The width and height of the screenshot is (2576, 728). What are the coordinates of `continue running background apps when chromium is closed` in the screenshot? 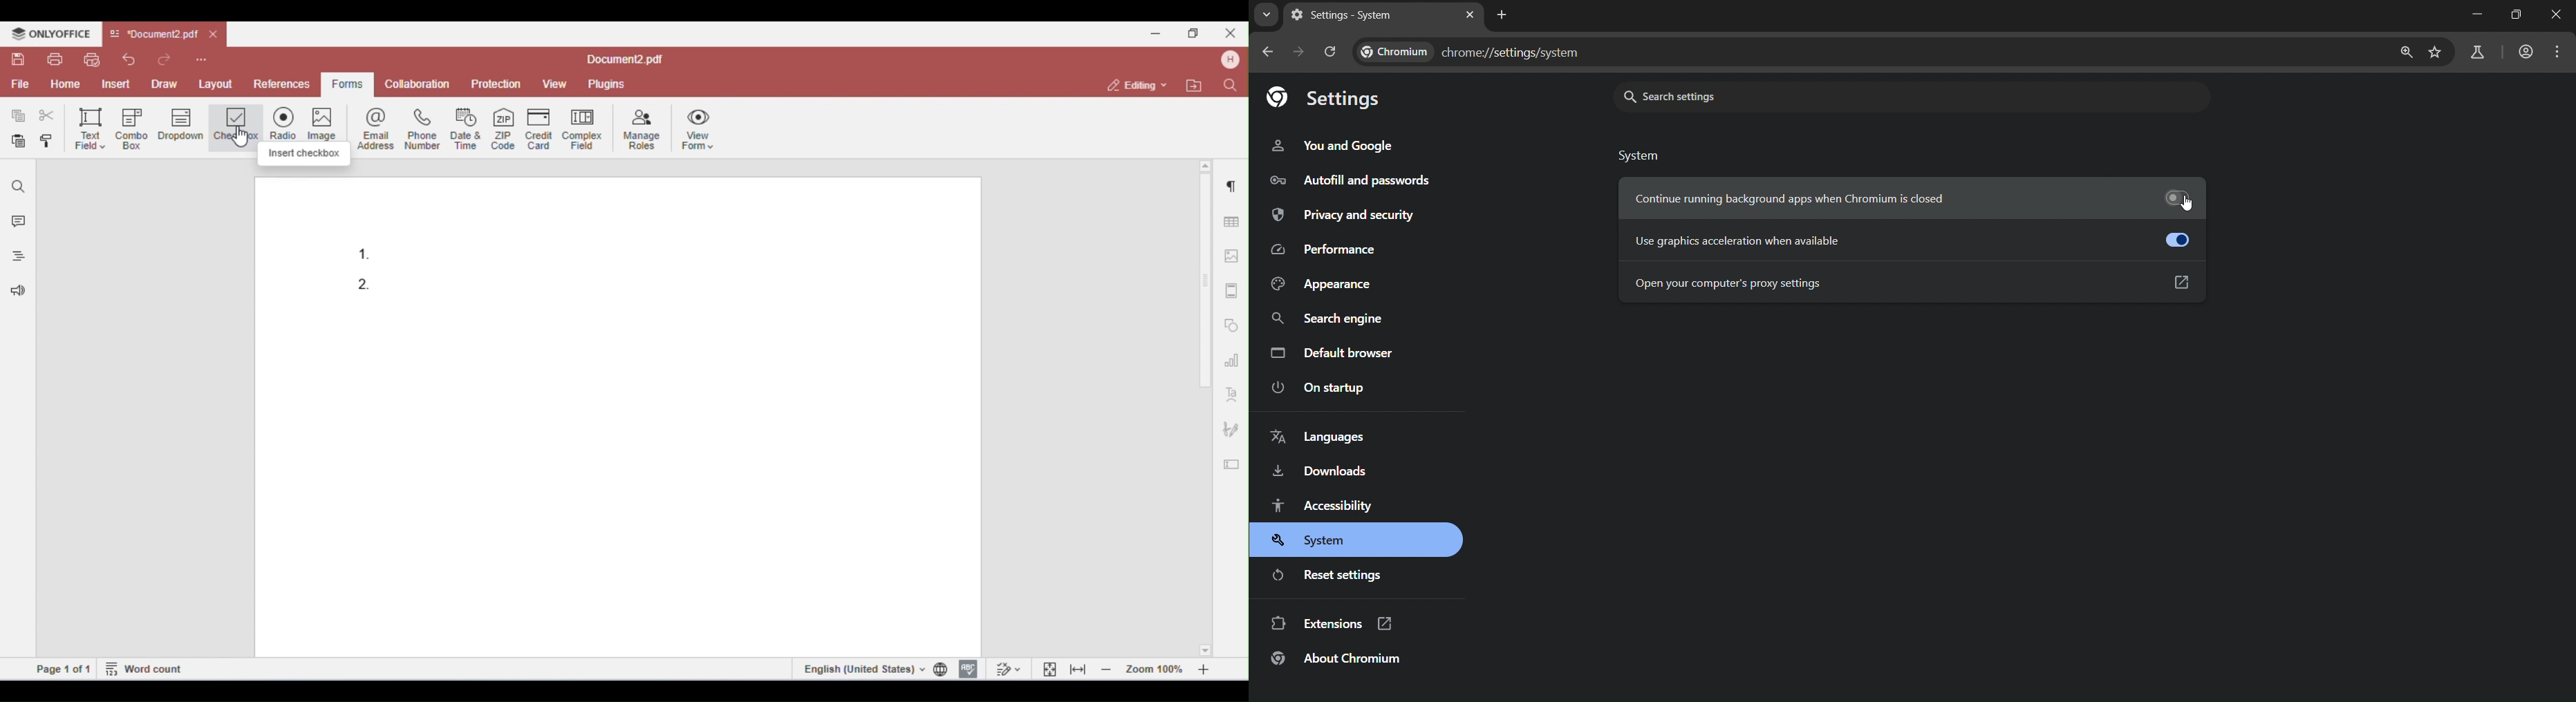 It's located at (1909, 199).